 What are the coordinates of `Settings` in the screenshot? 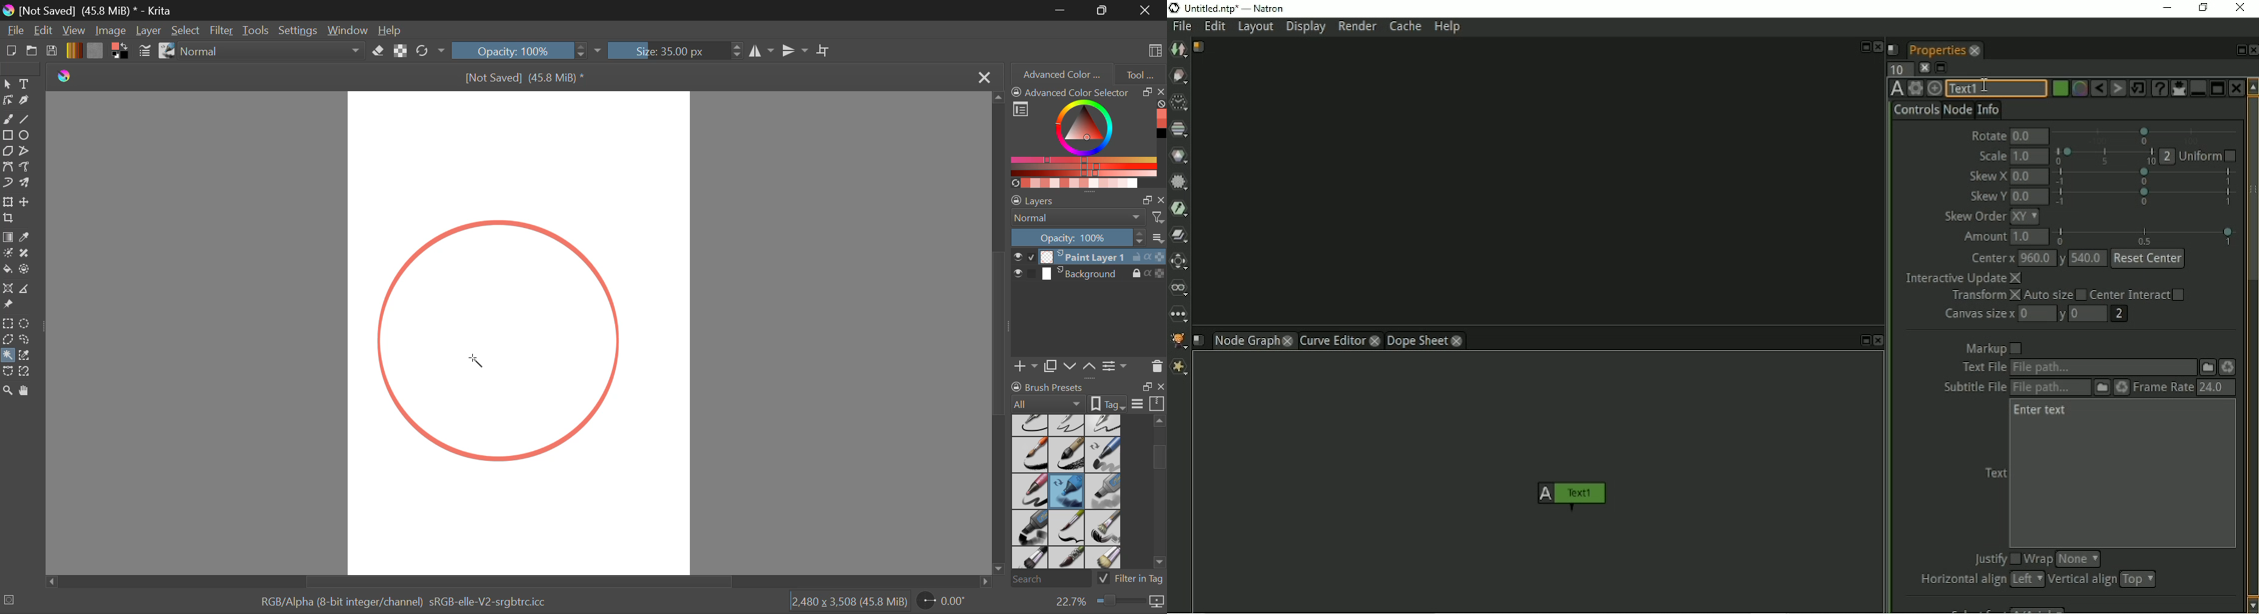 It's located at (301, 30).